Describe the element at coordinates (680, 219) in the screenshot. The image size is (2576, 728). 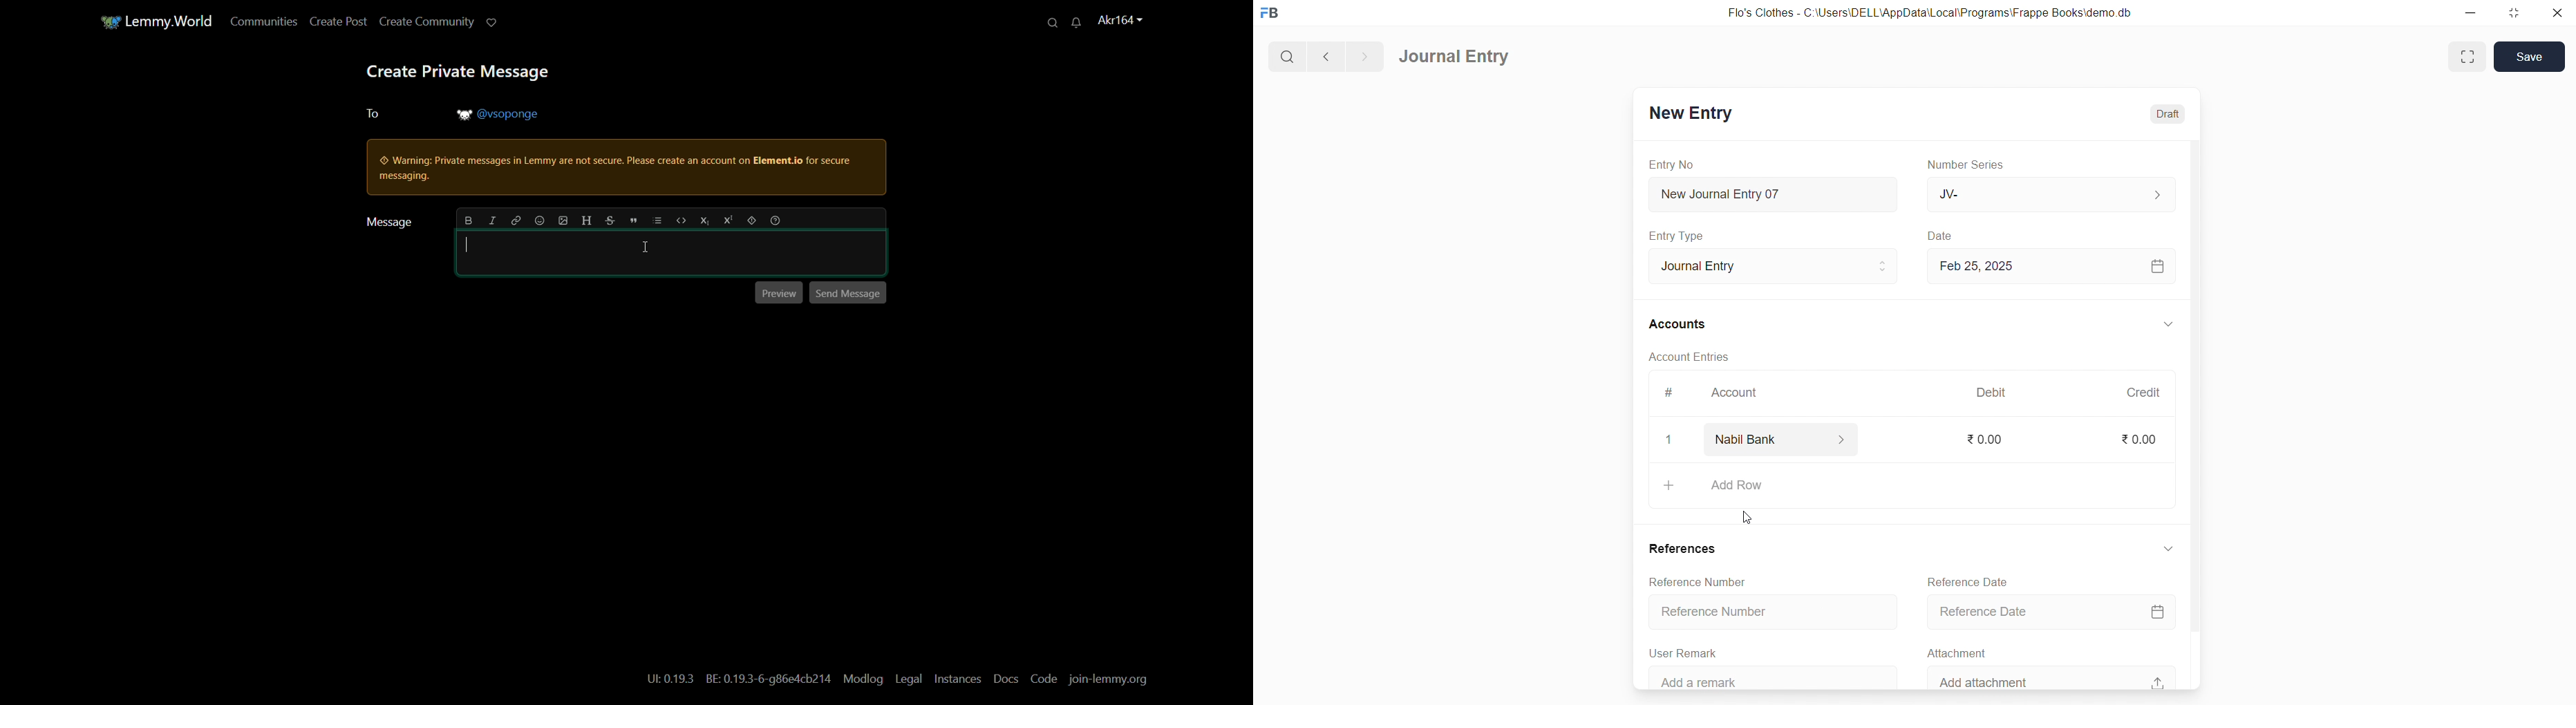
I see `code` at that location.